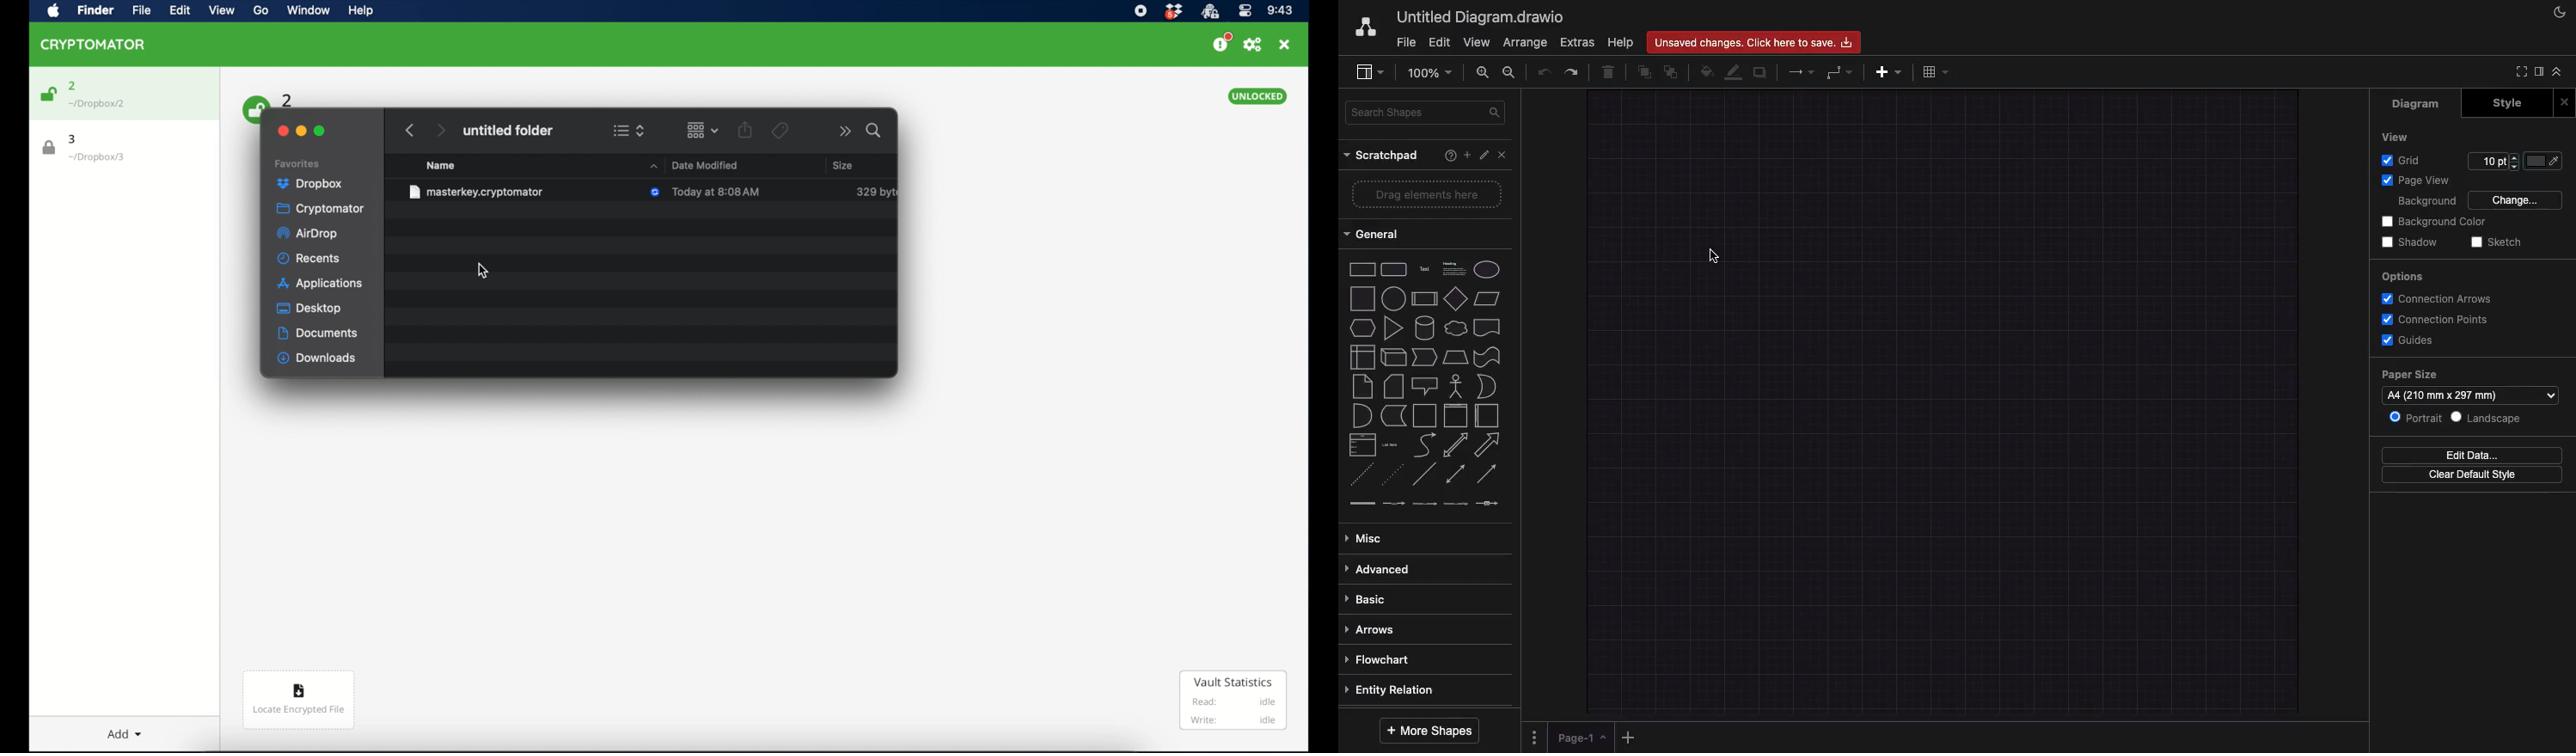  Describe the element at coordinates (2544, 162) in the screenshot. I see `Fill` at that location.